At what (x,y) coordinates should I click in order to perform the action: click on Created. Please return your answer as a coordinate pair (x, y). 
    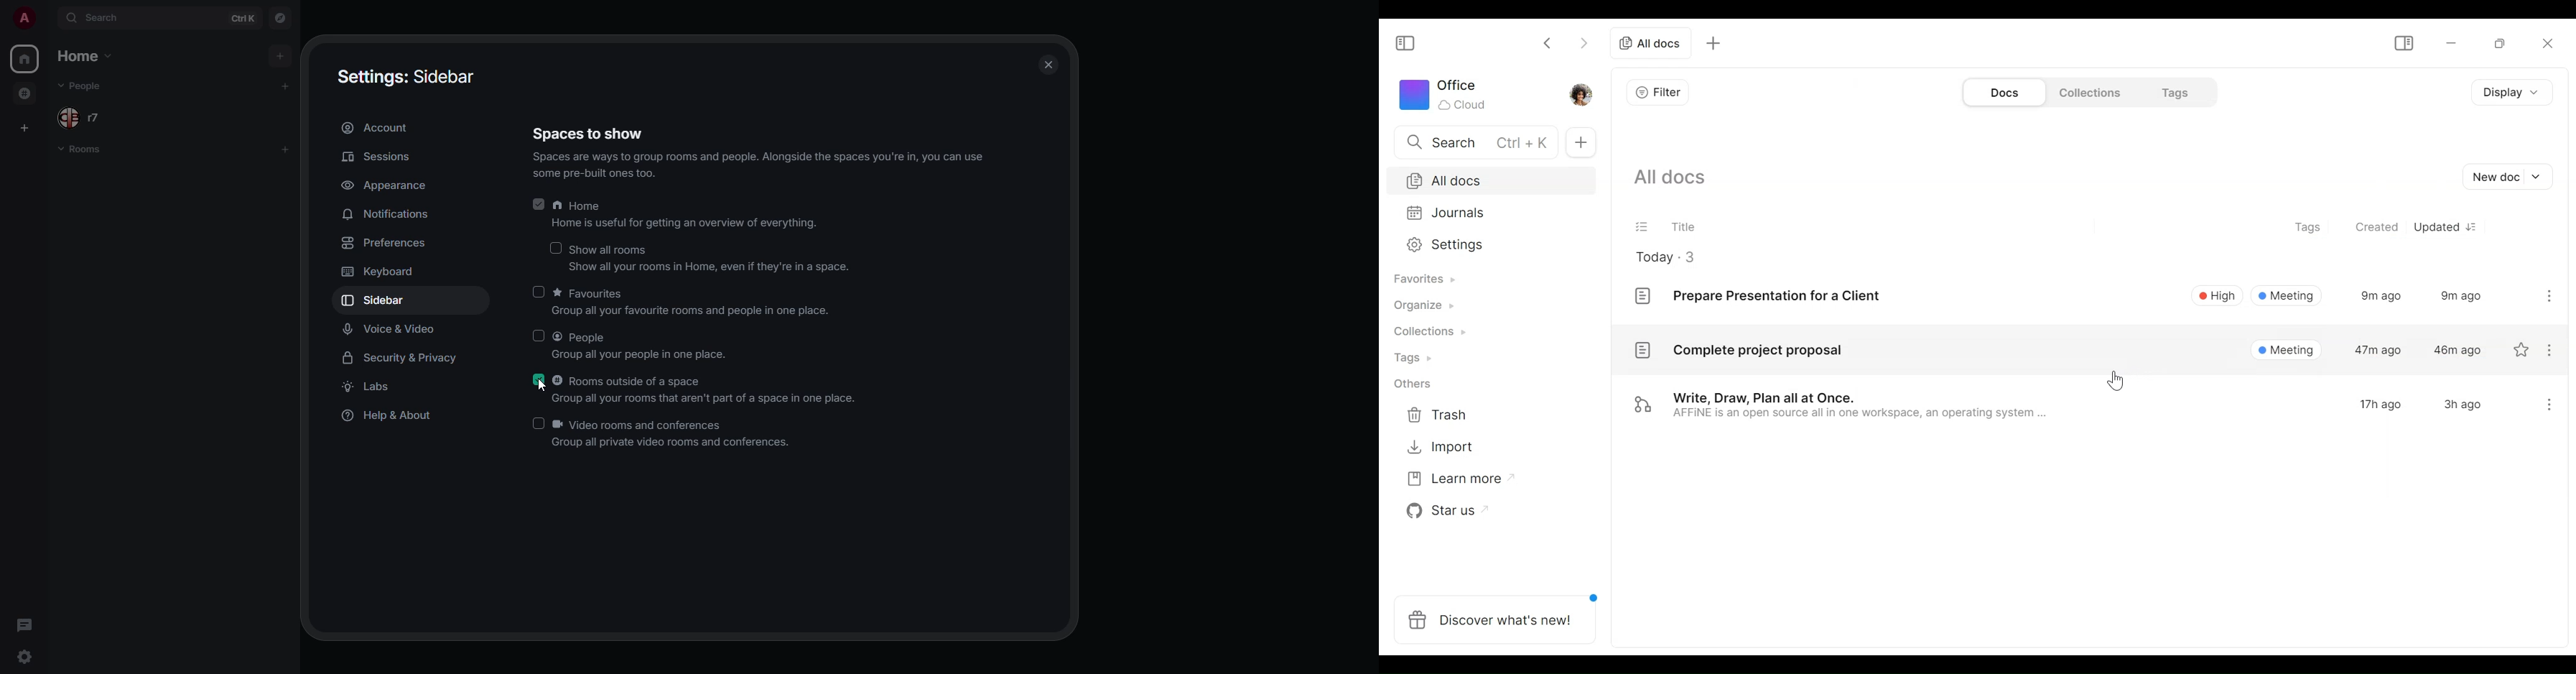
    Looking at the image, I should click on (2376, 228).